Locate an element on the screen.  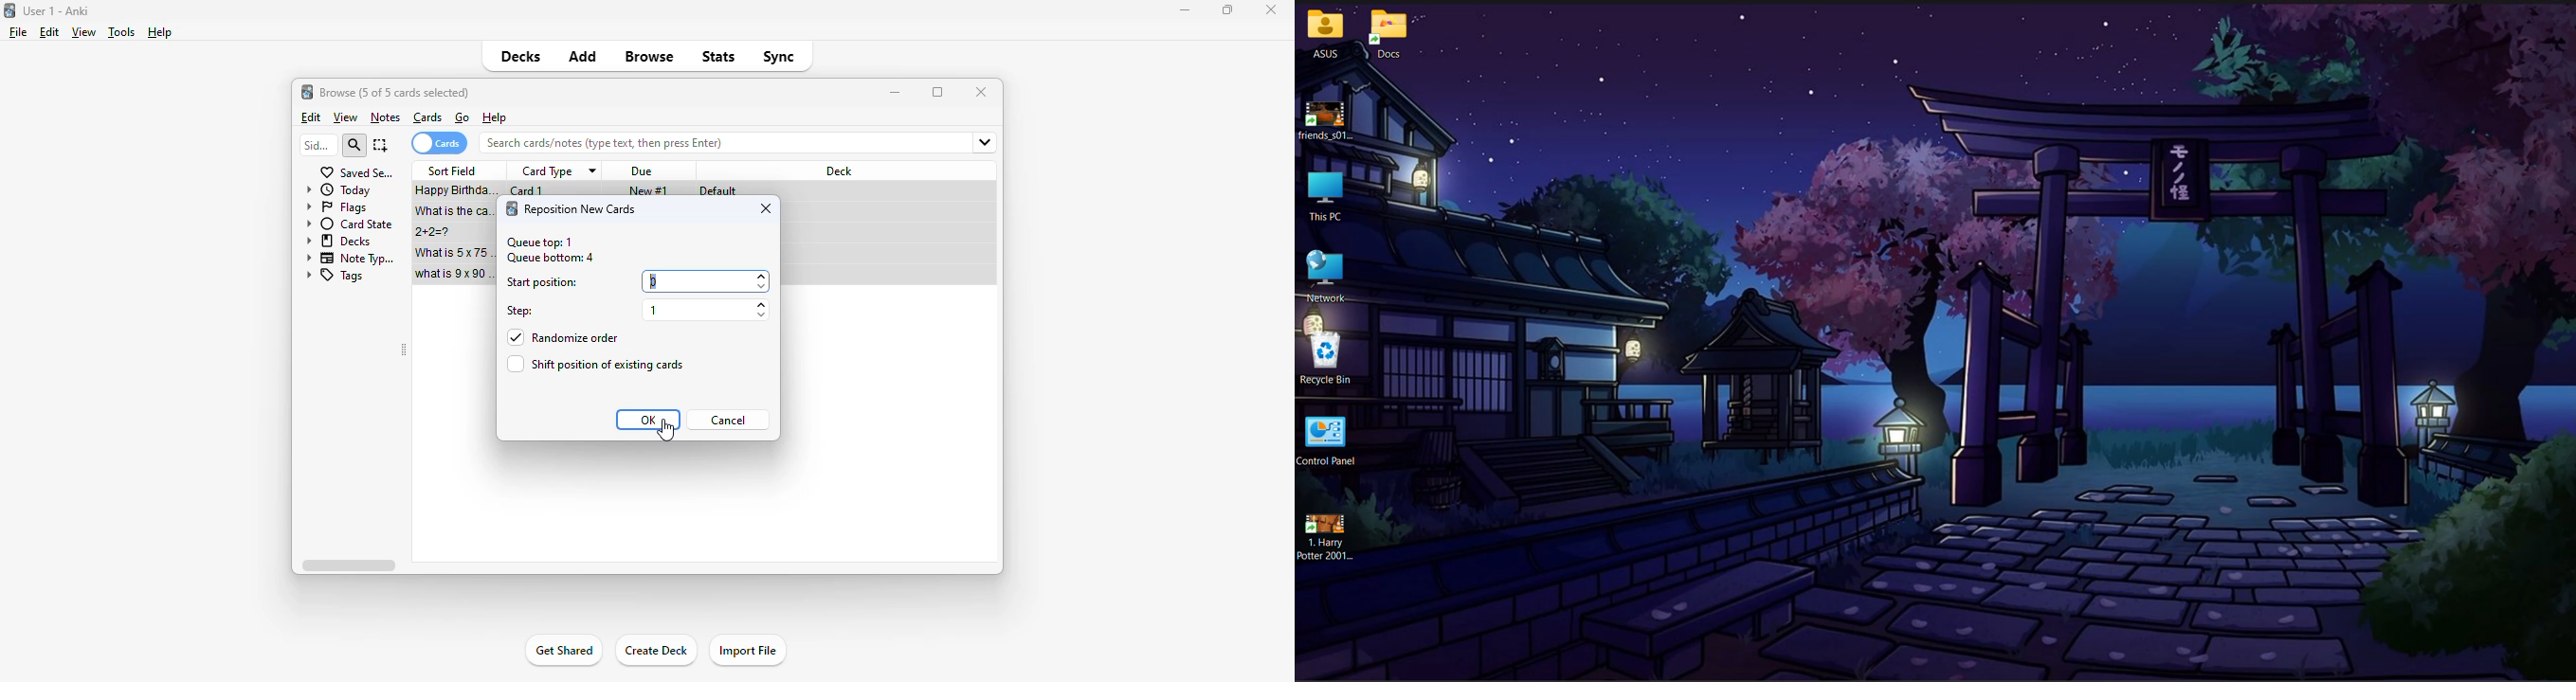
due is located at coordinates (644, 171).